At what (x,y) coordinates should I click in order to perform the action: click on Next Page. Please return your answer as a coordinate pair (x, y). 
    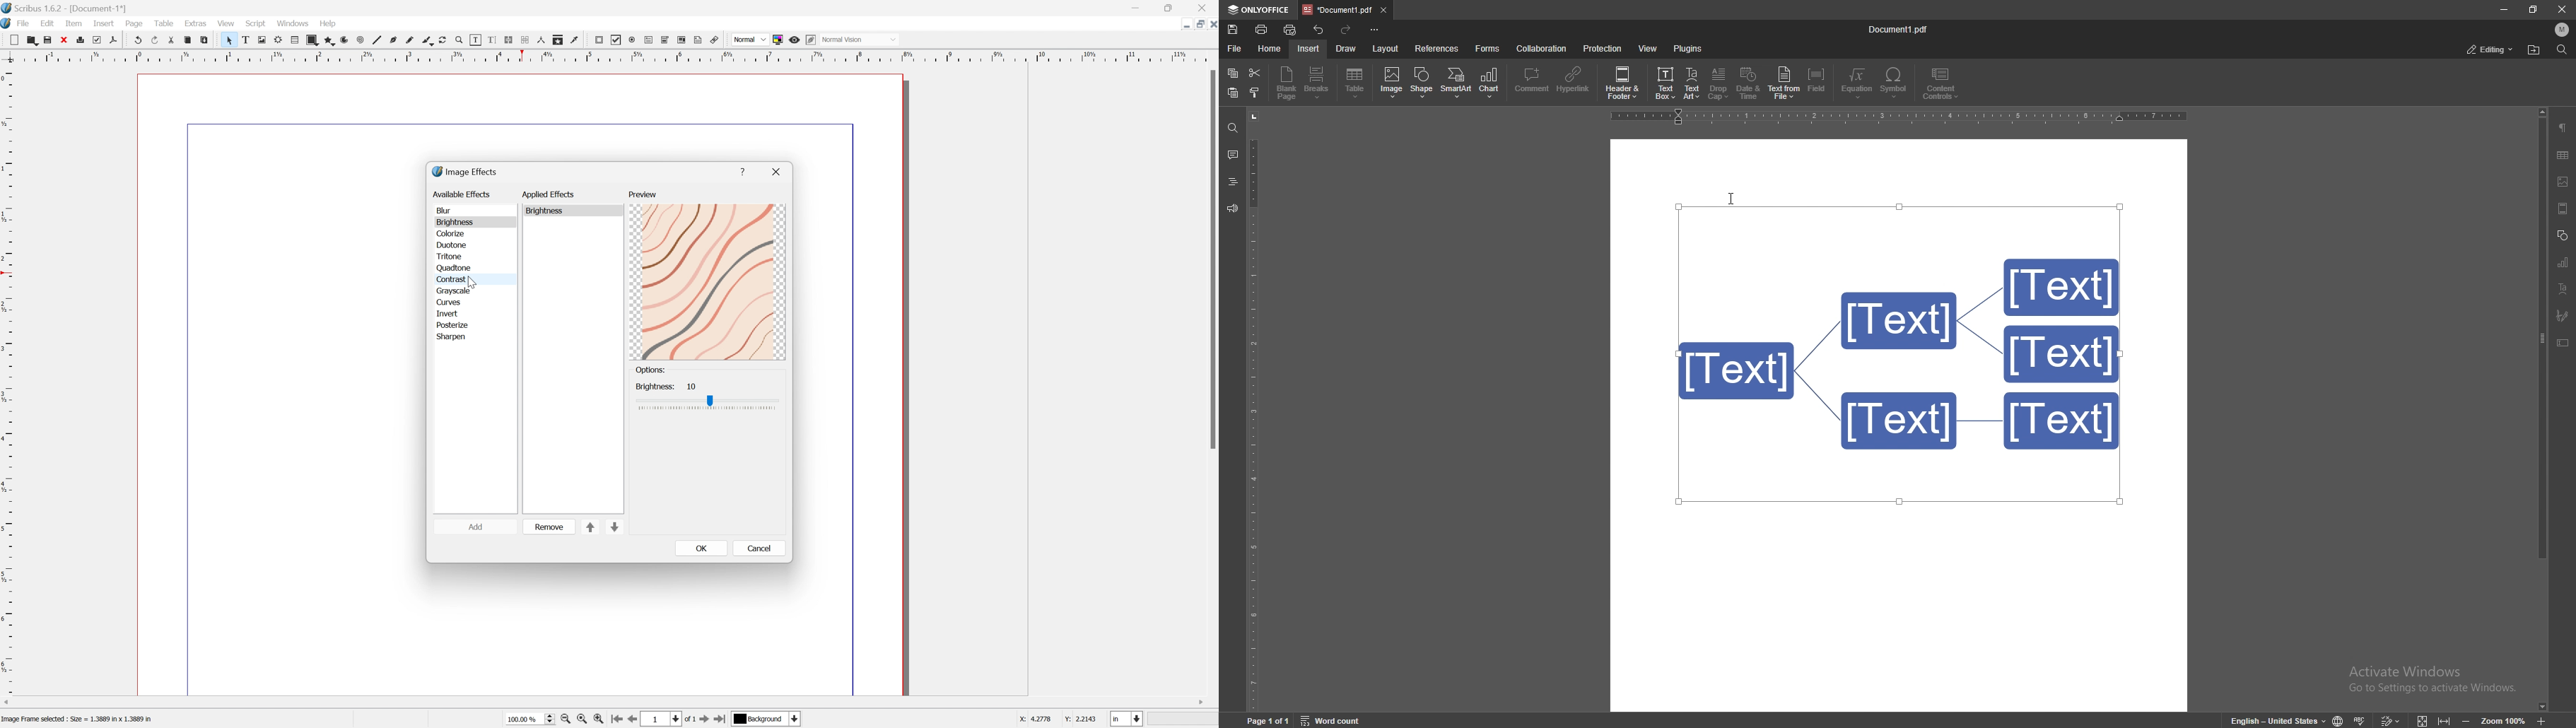
    Looking at the image, I should click on (707, 720).